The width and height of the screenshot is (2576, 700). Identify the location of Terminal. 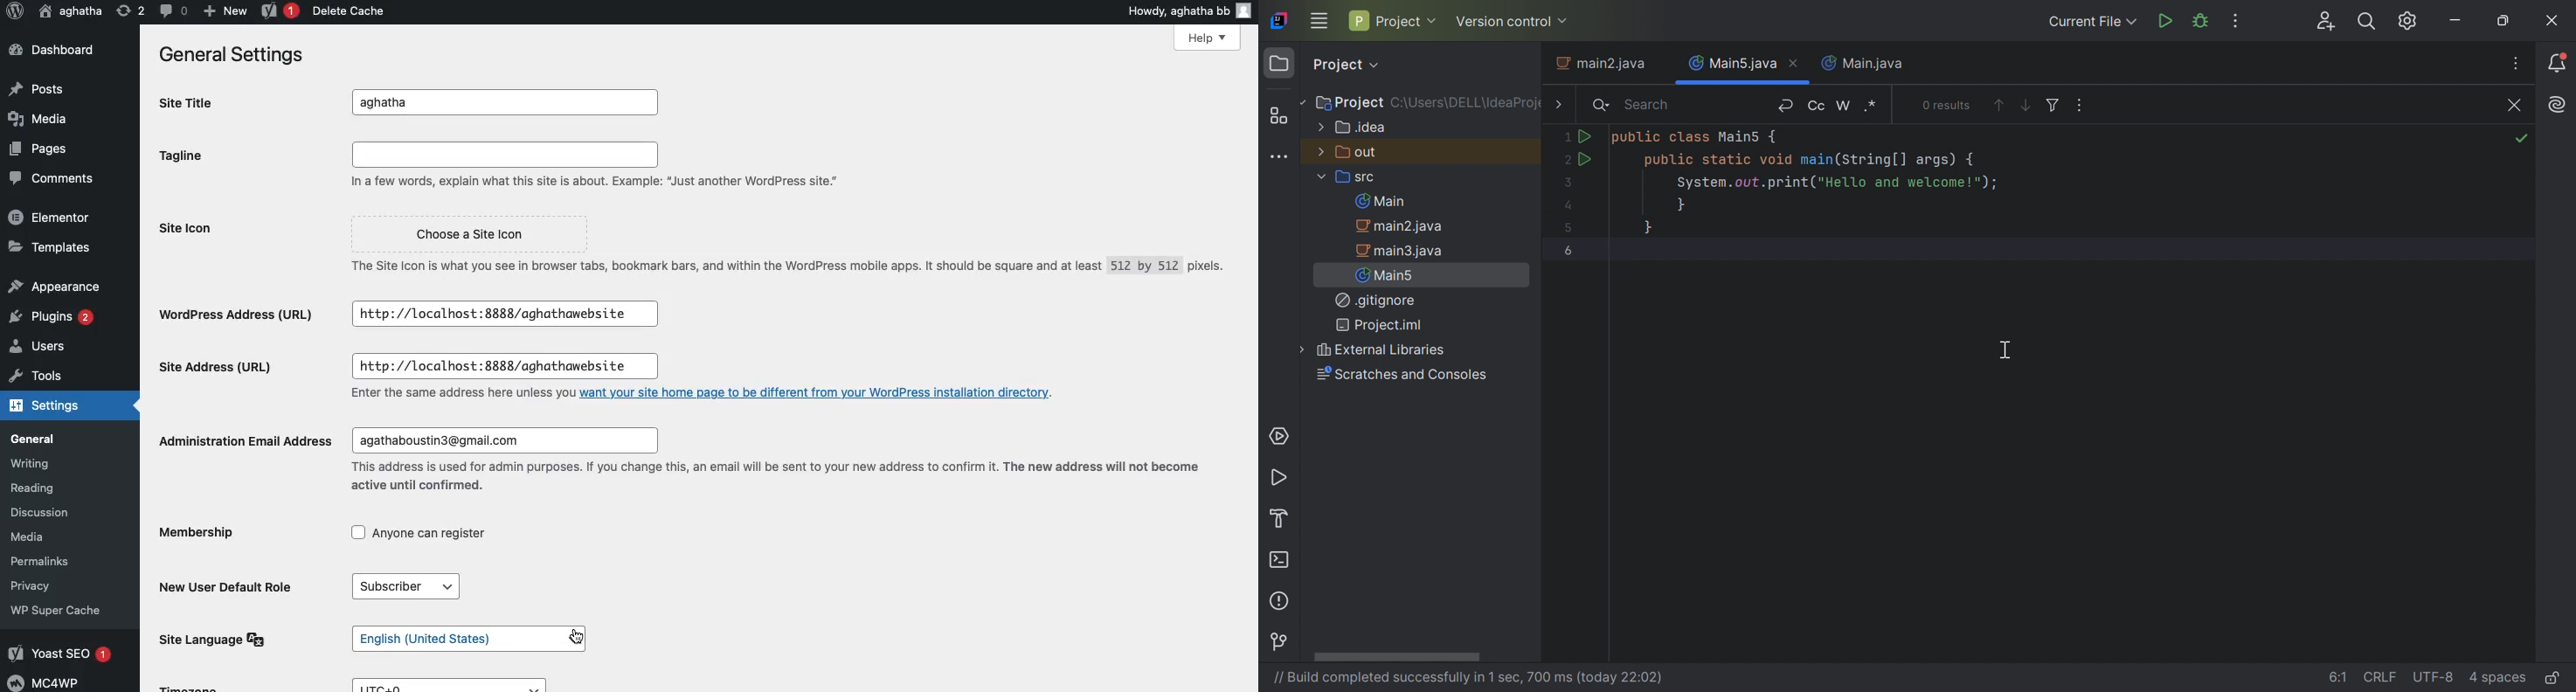
(1282, 562).